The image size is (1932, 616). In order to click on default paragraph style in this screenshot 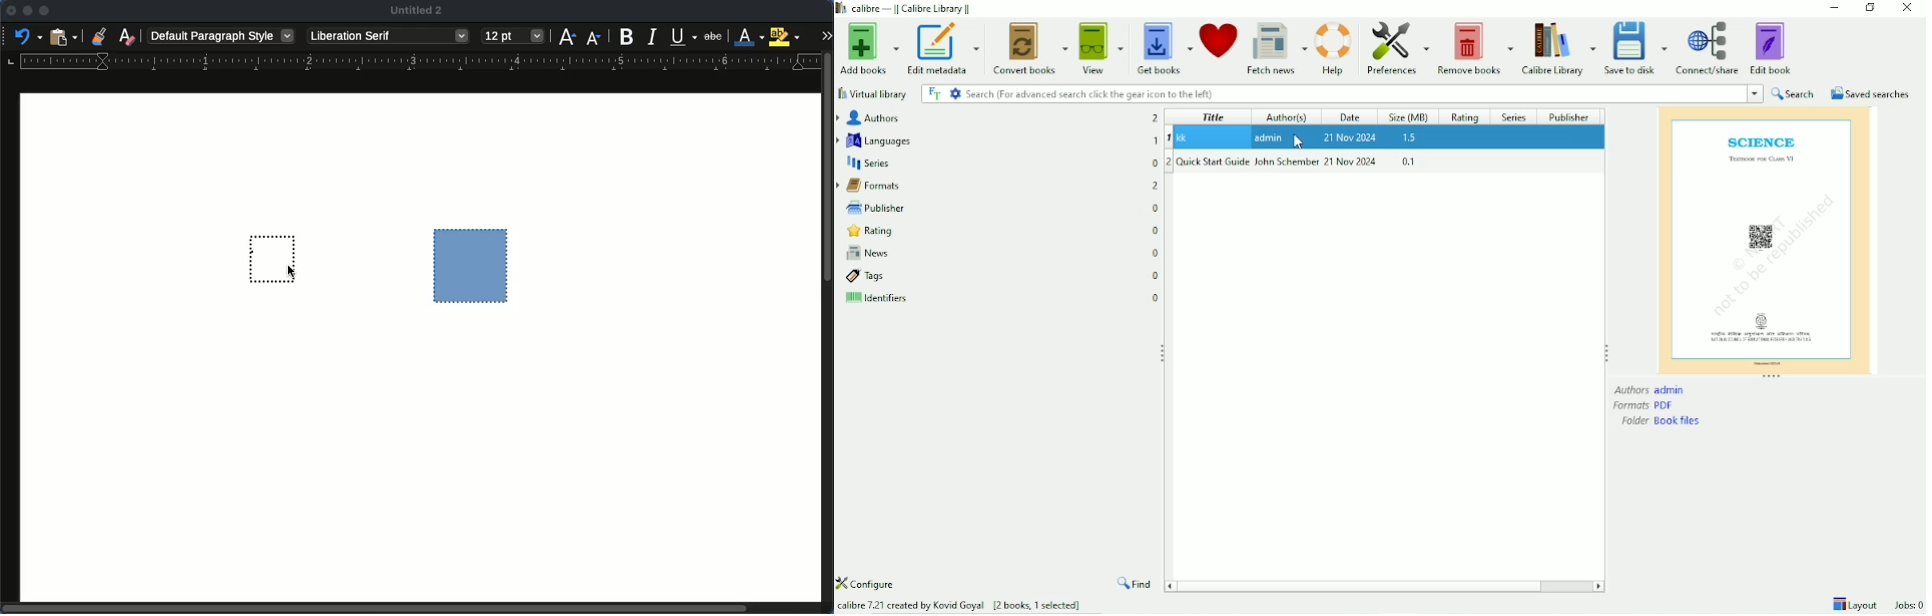, I will do `click(223, 35)`.